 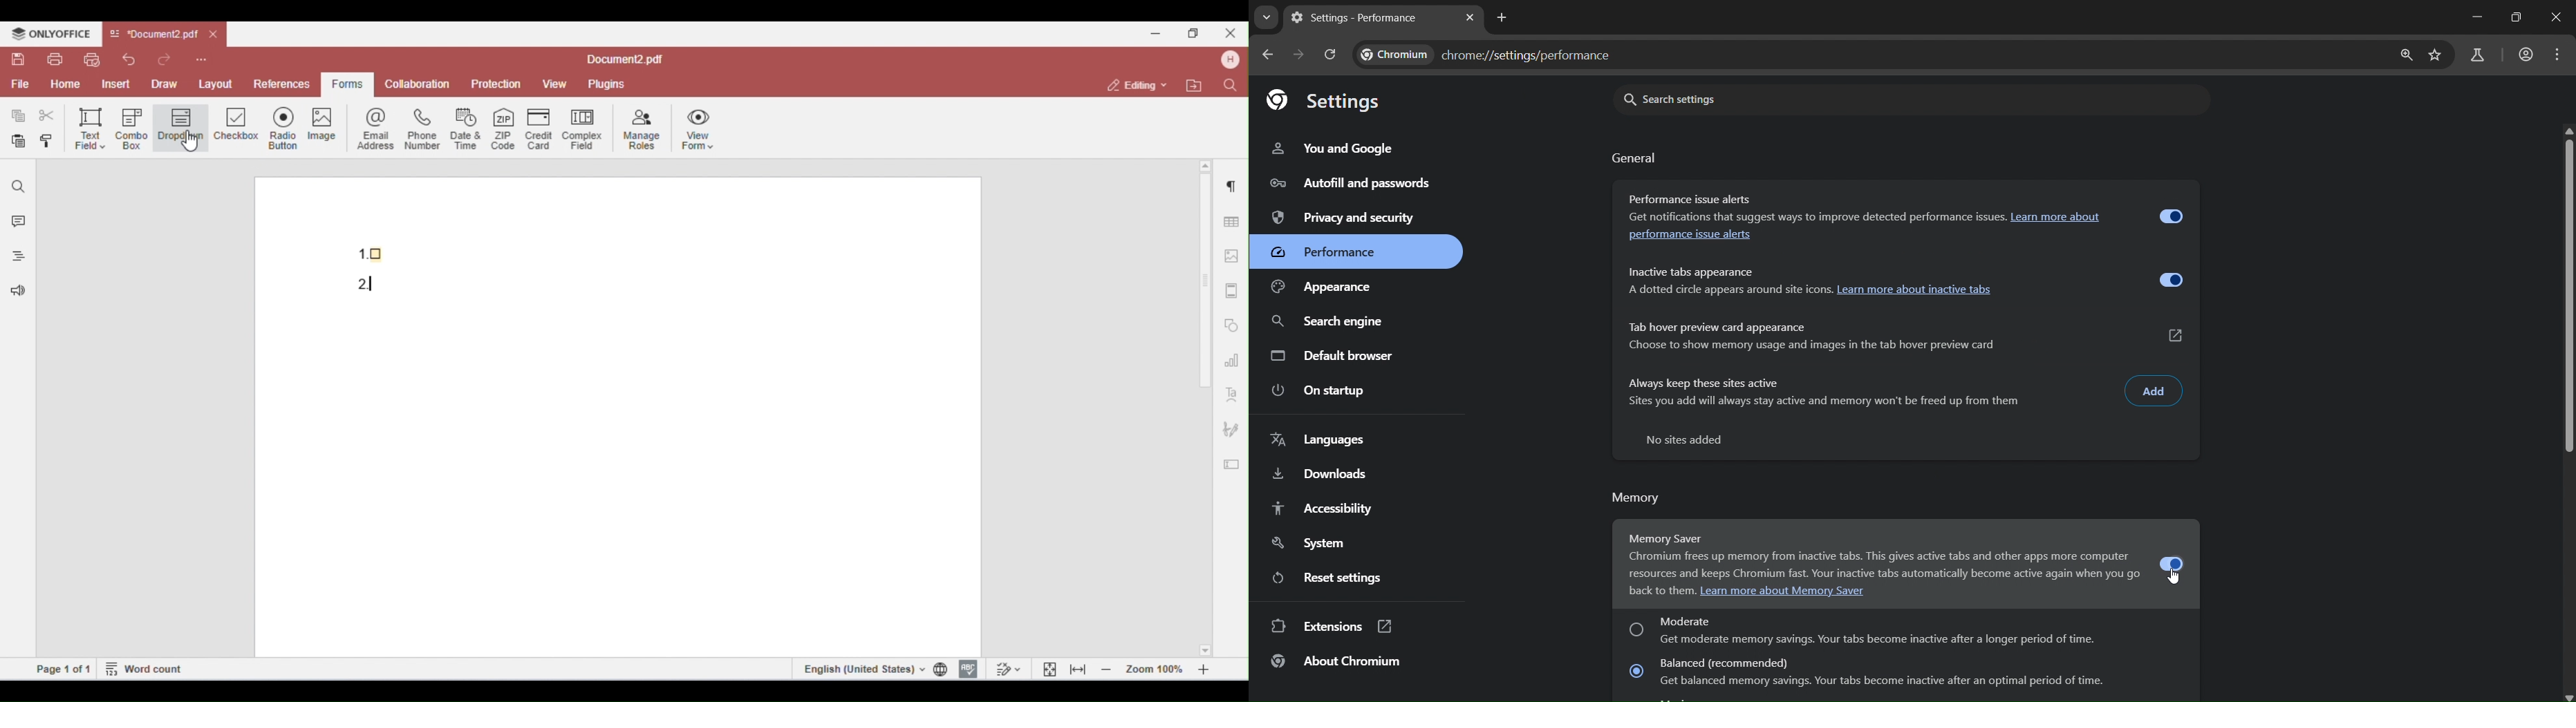 I want to click on new tab, so click(x=1501, y=17).